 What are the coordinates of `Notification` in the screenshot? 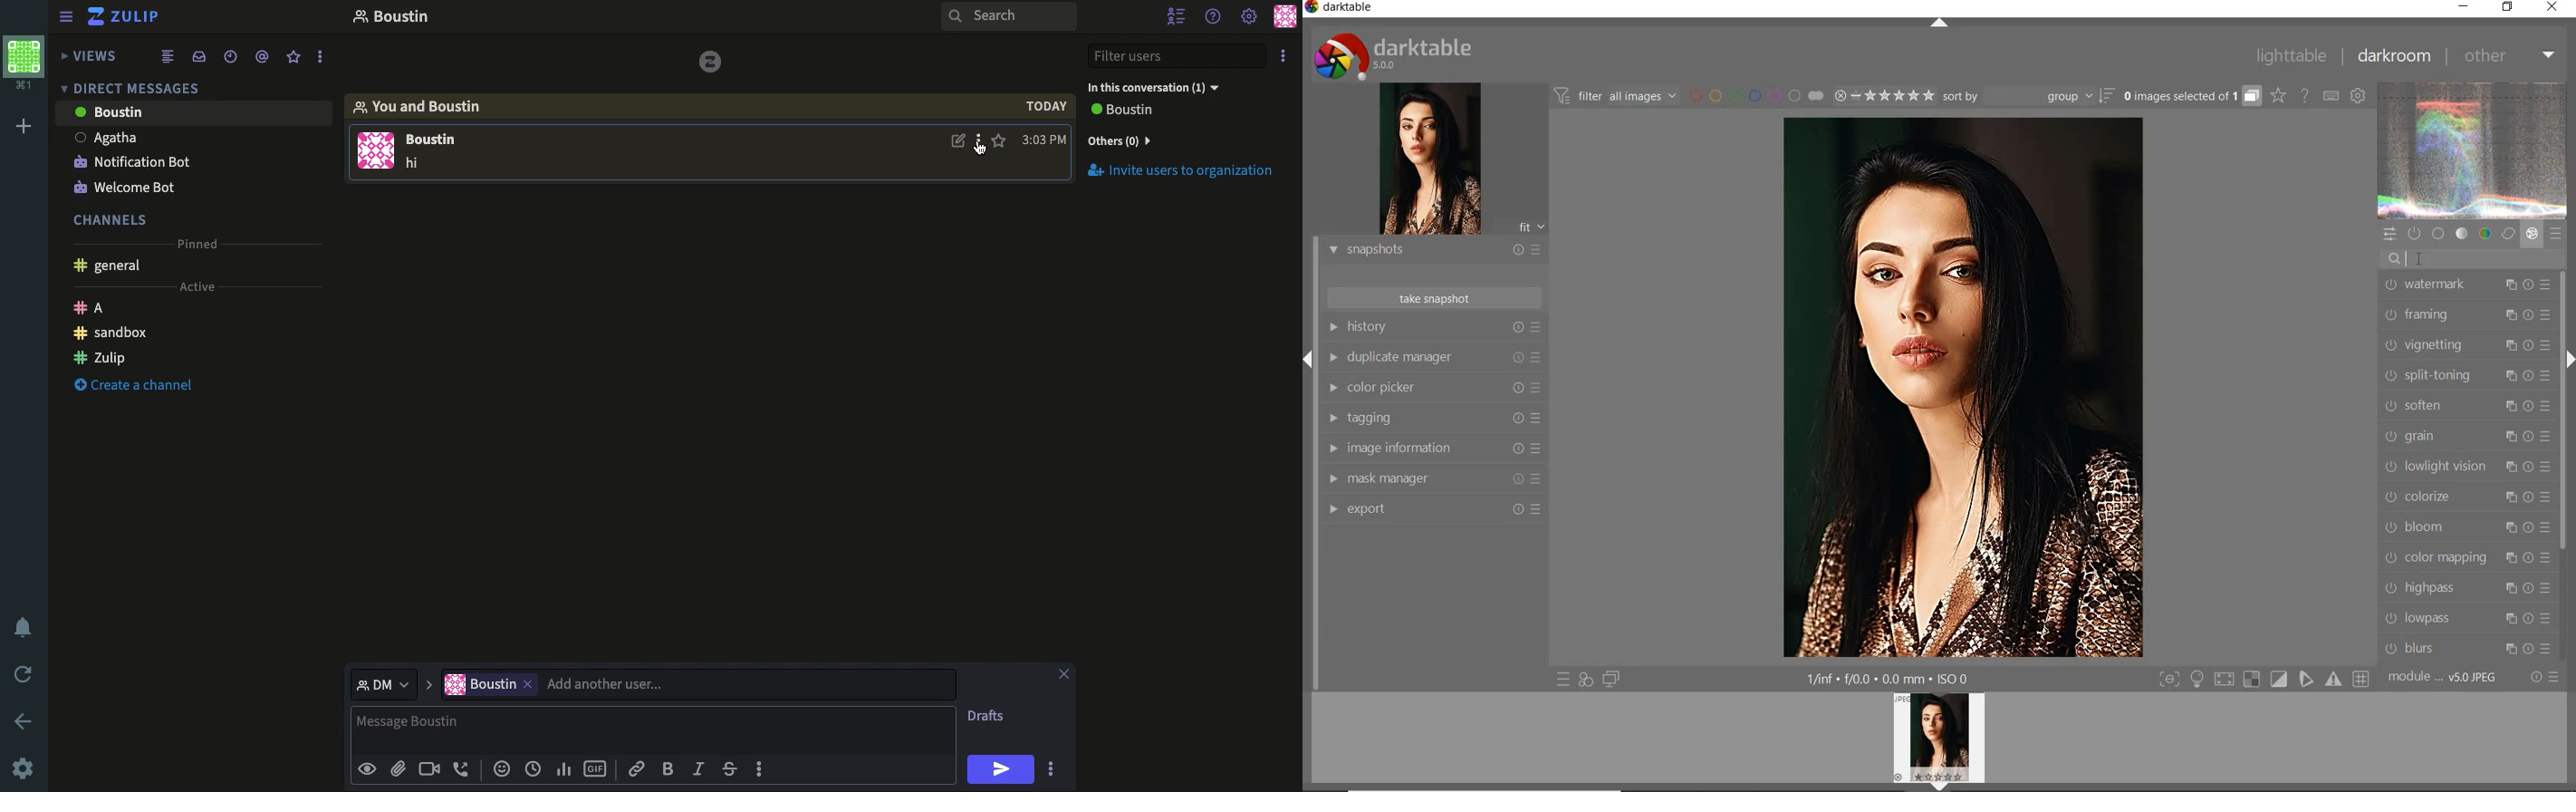 It's located at (24, 628).